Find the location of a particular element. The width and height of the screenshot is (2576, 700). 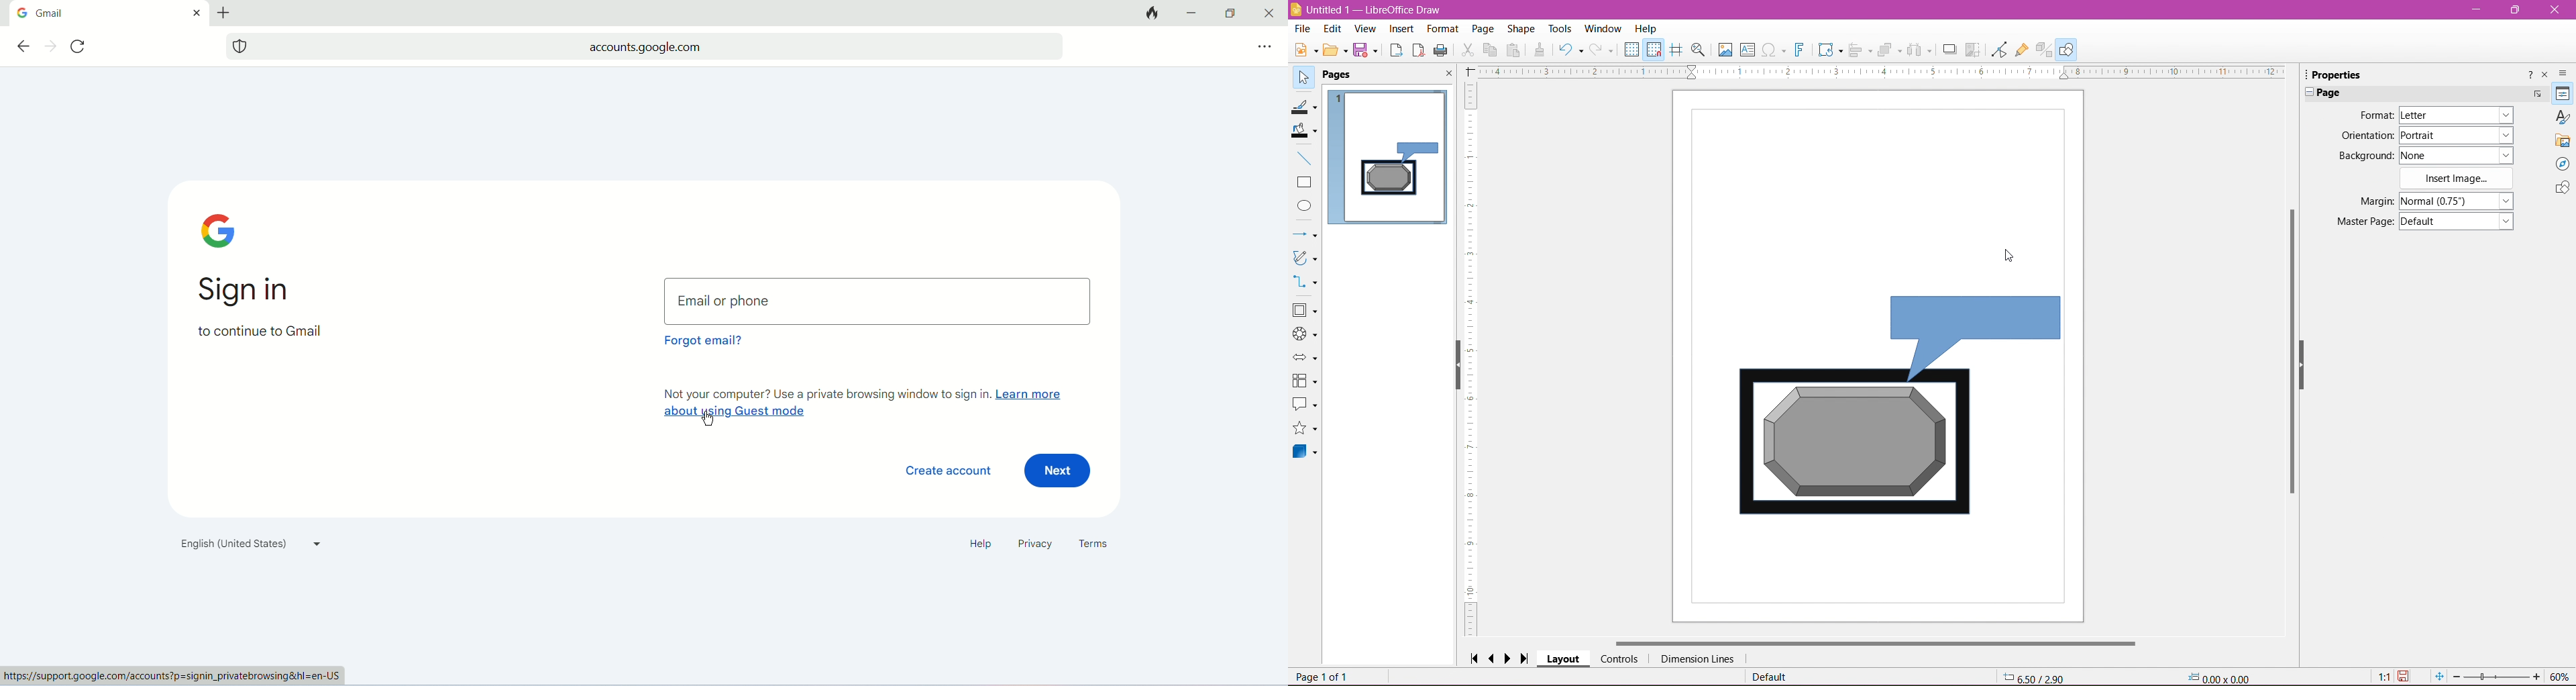

Navigator is located at coordinates (2563, 164).